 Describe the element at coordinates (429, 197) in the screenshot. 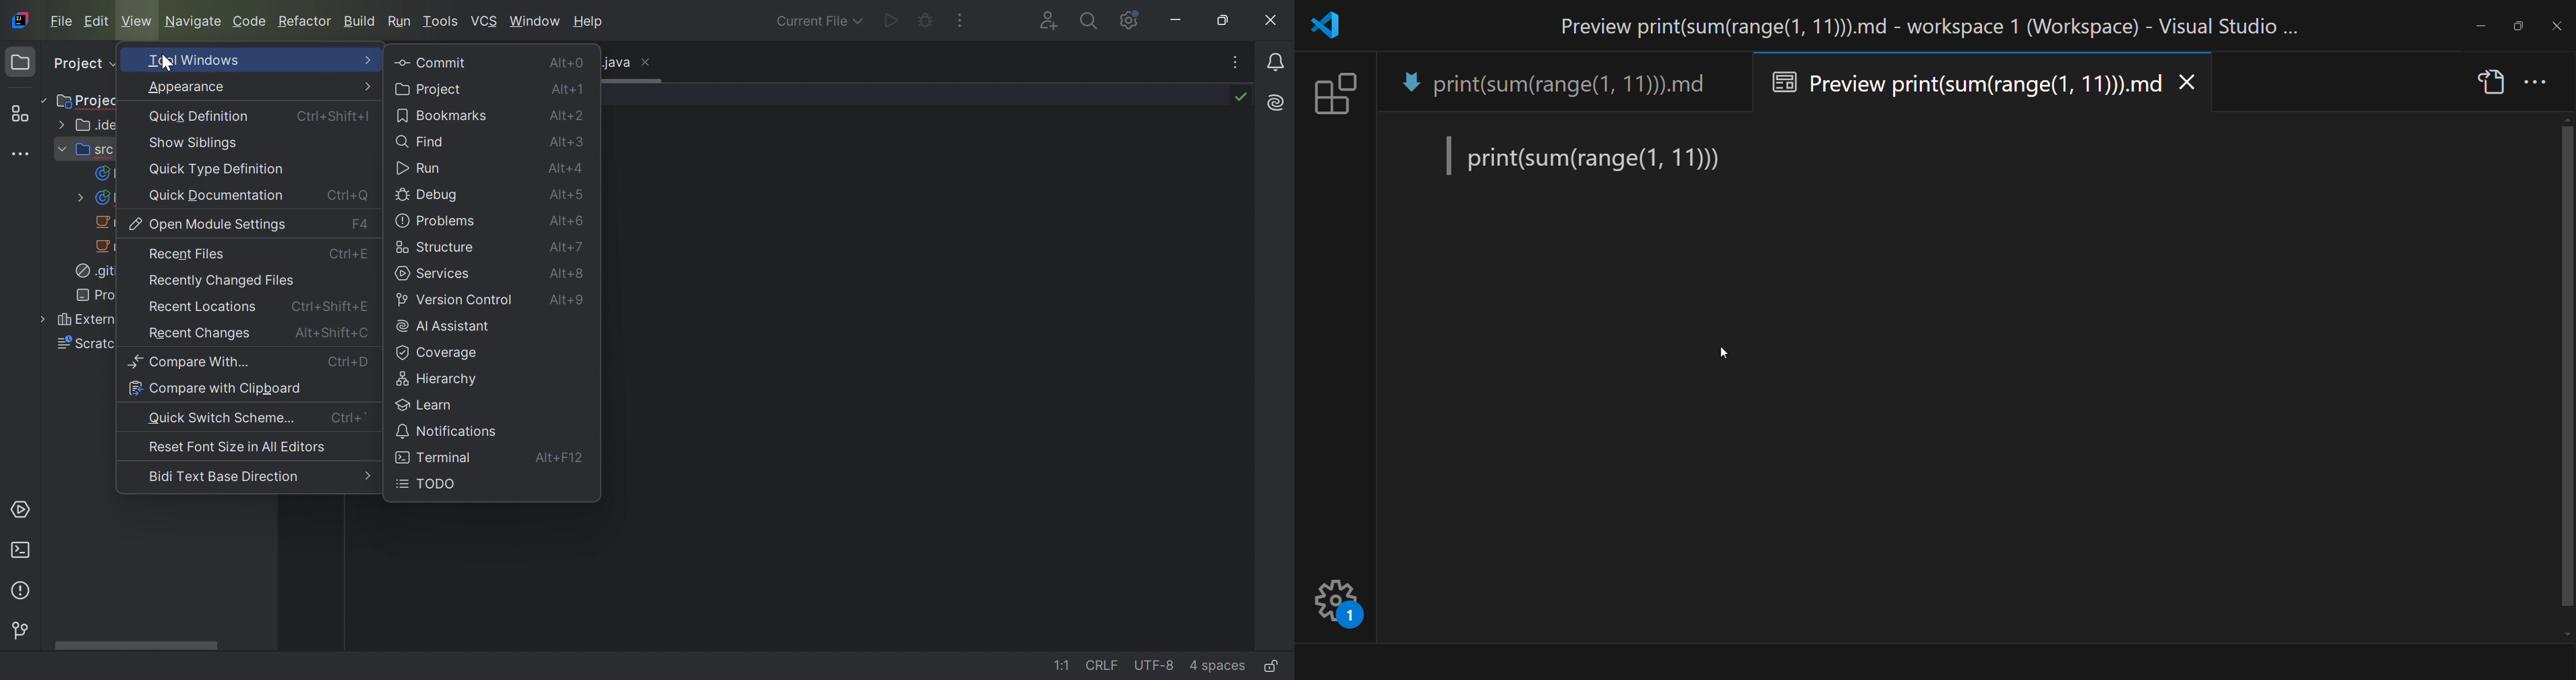

I see `Debug` at that location.